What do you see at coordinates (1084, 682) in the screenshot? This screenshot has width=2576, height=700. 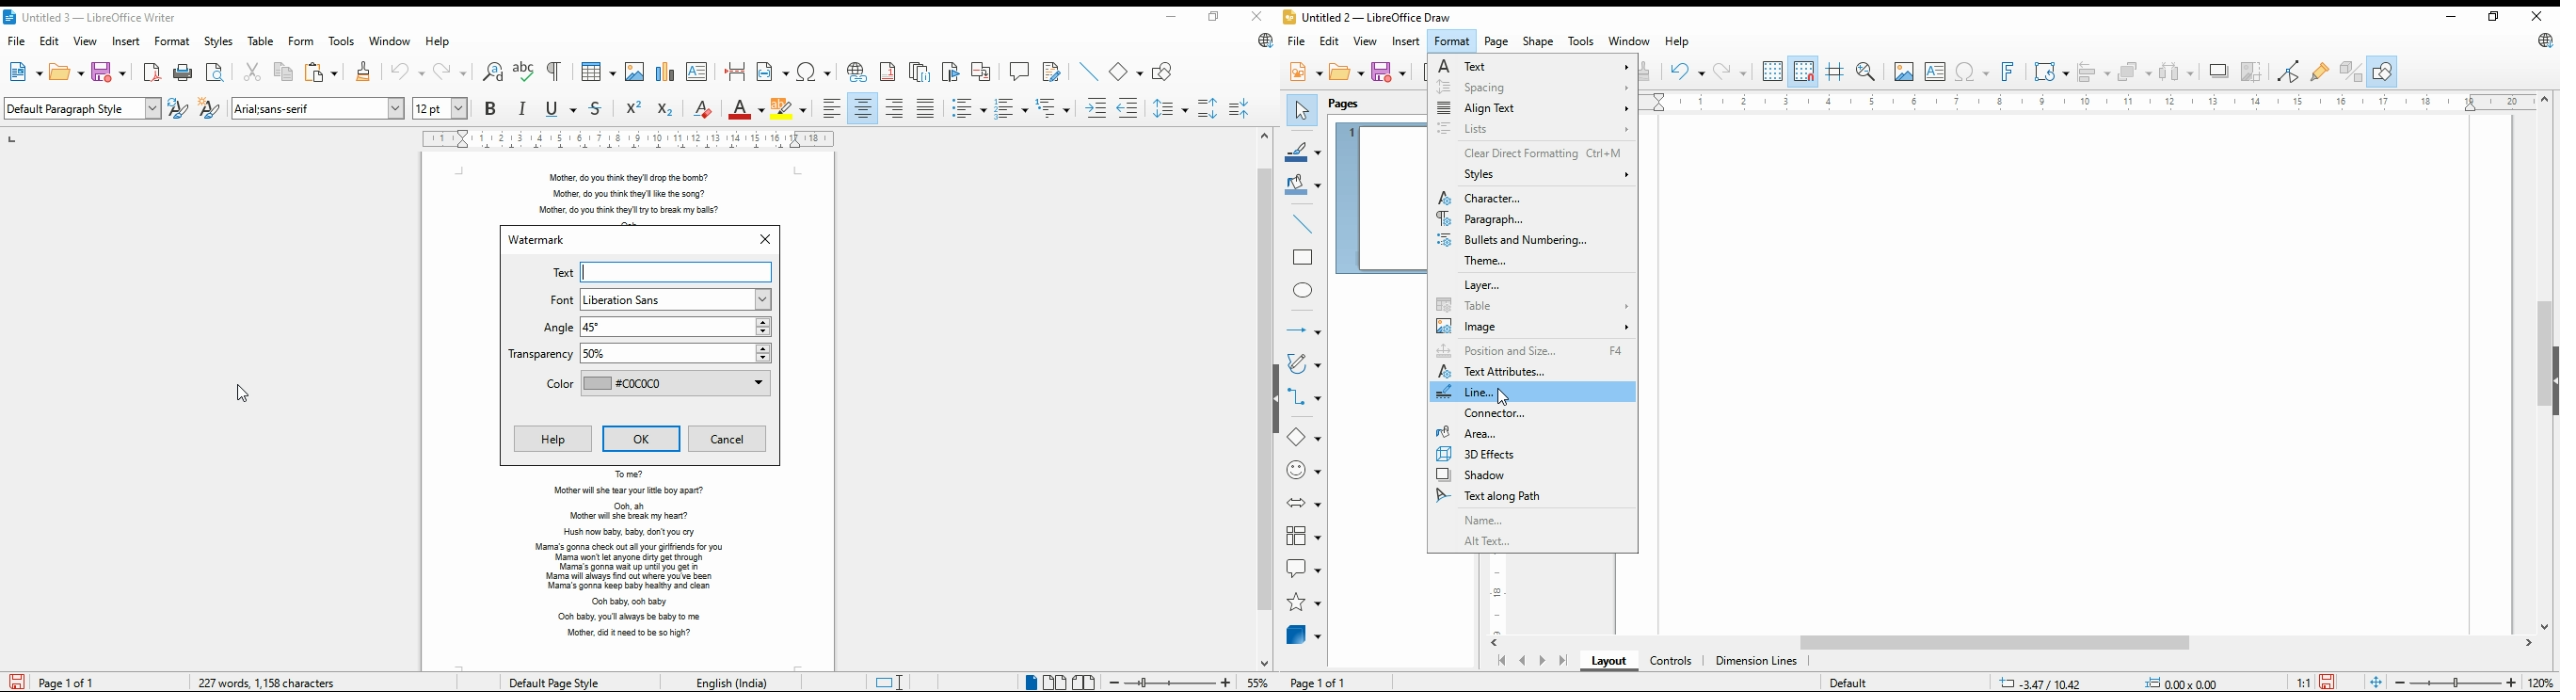 I see `book view` at bounding box center [1084, 682].